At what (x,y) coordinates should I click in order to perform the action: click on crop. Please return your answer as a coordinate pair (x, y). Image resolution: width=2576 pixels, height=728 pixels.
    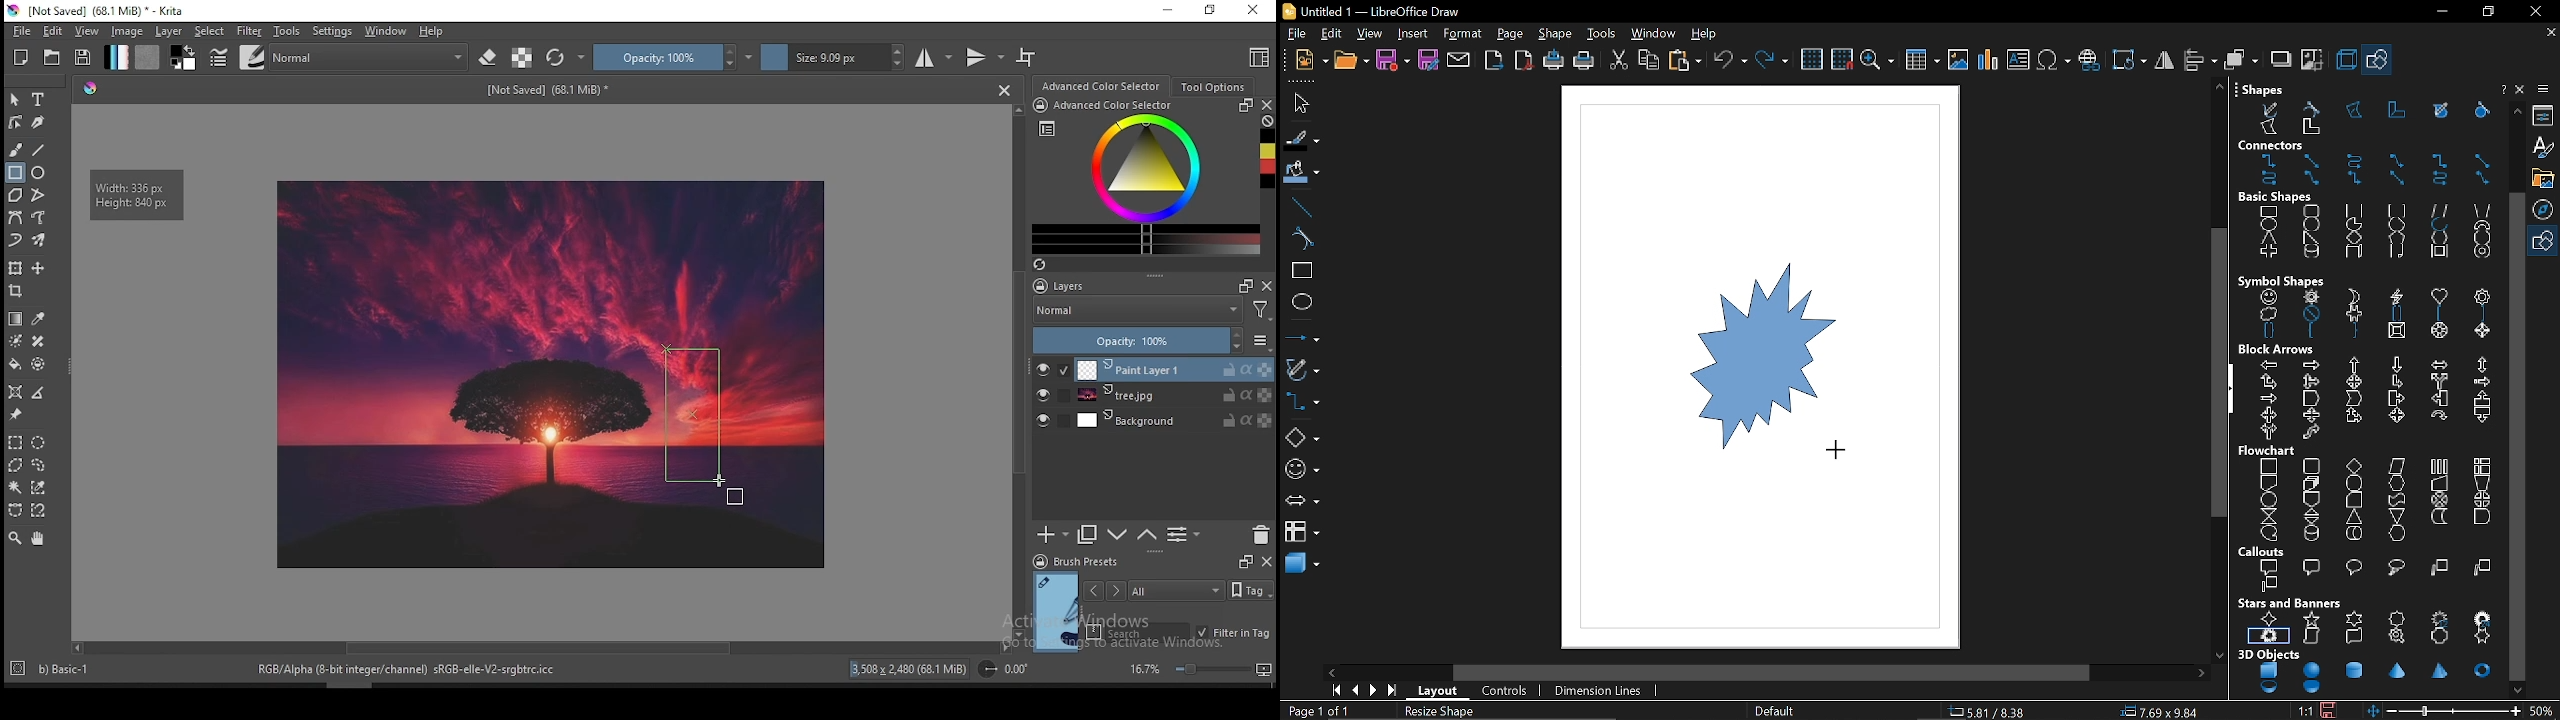
    Looking at the image, I should click on (2314, 63).